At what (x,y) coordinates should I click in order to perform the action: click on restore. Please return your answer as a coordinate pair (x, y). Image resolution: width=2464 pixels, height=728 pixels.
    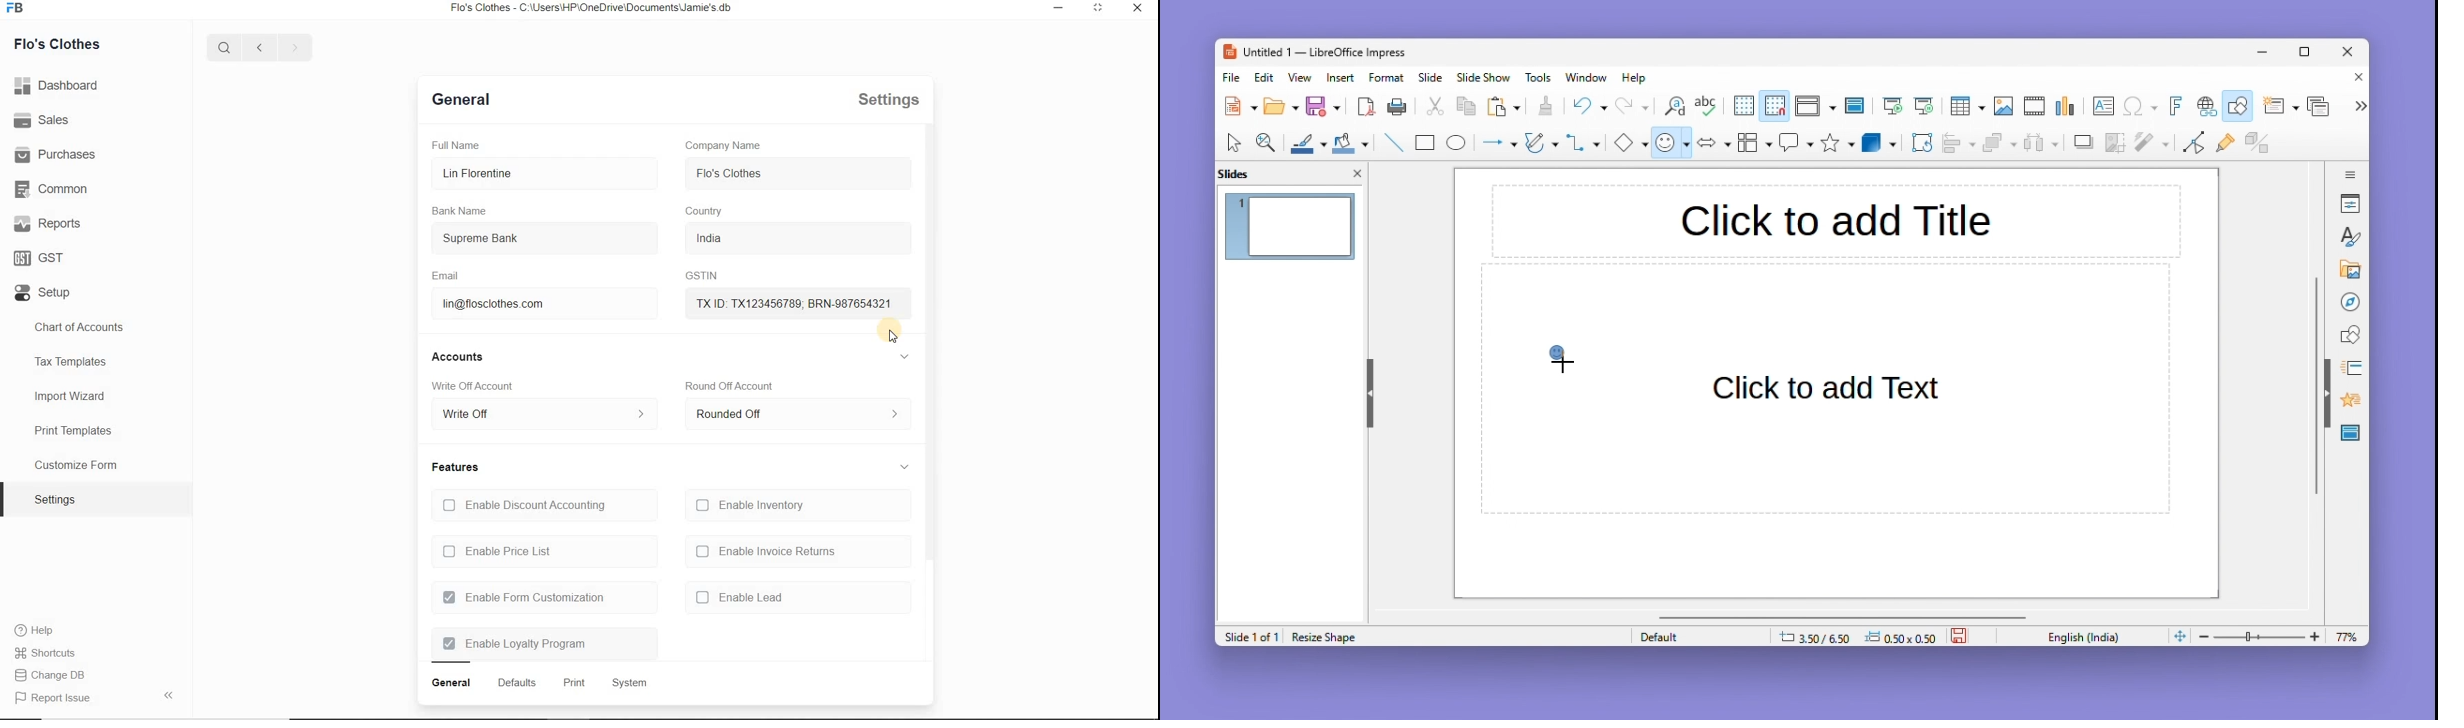
    Looking at the image, I should click on (1061, 10).